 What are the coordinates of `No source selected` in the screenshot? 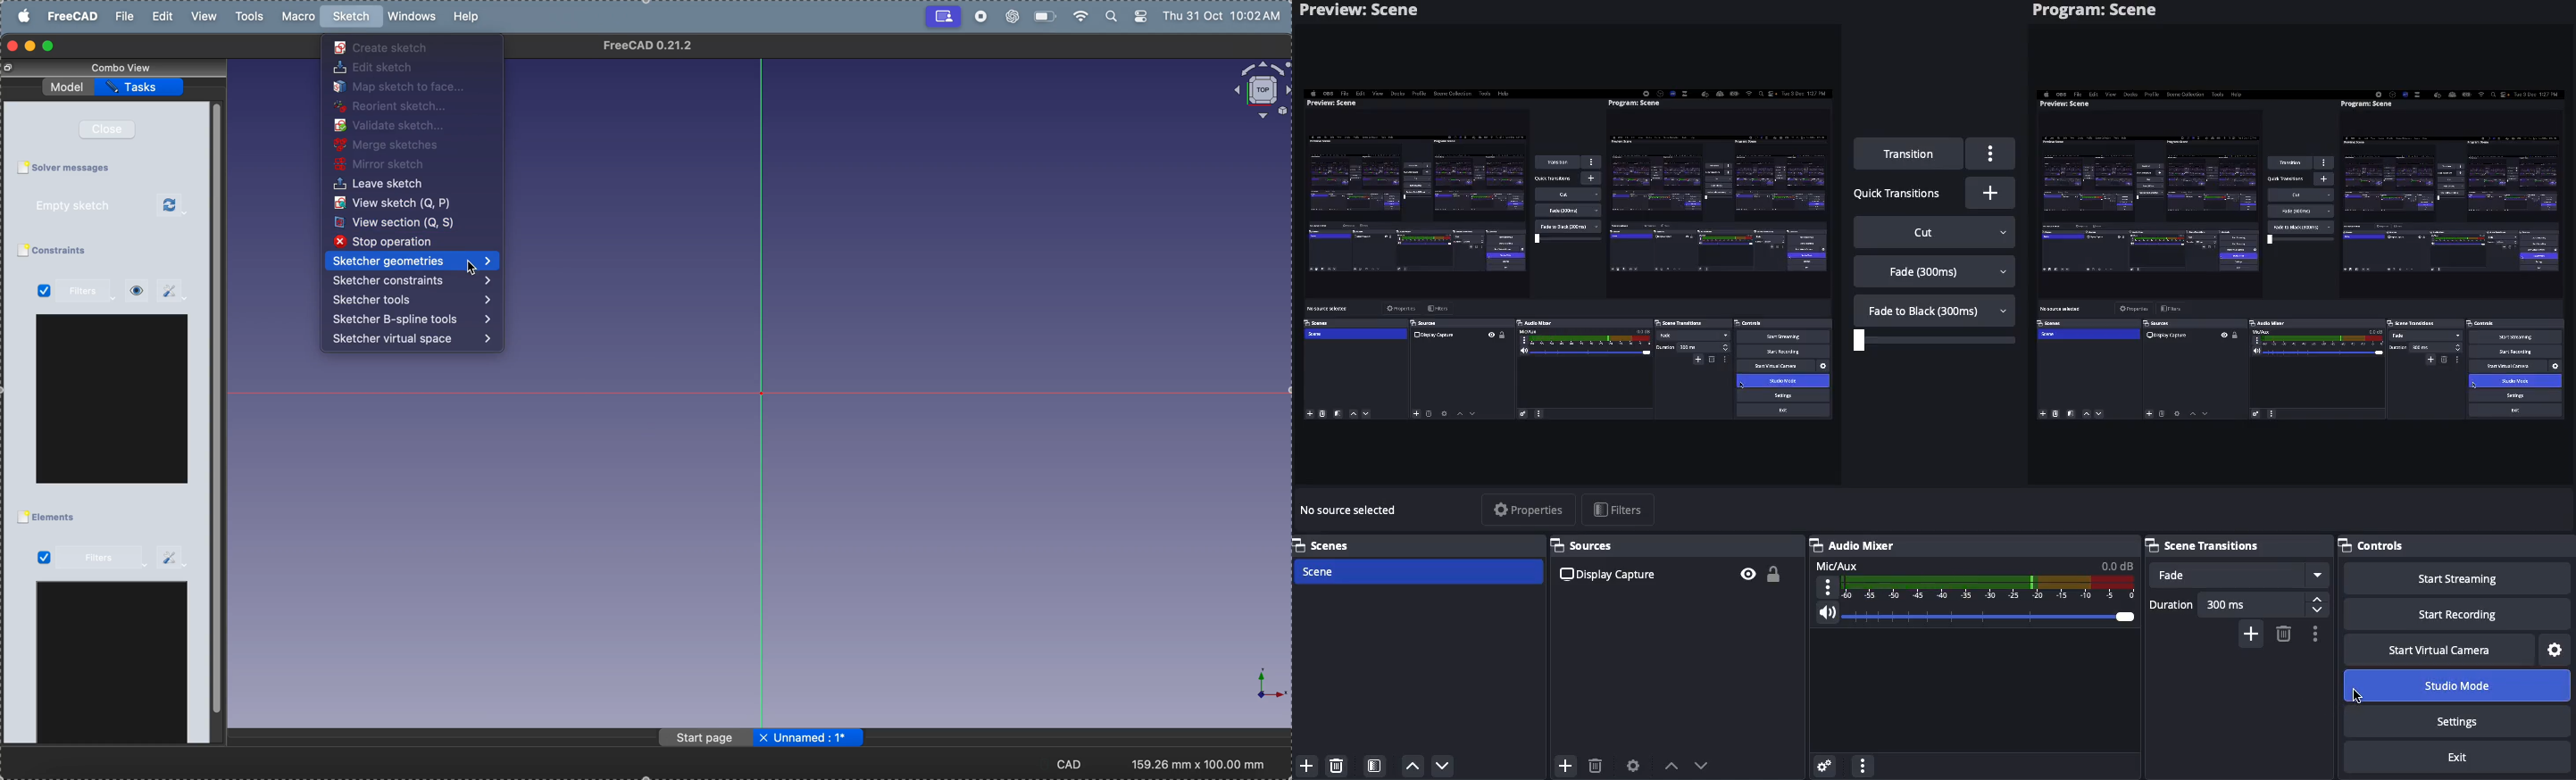 It's located at (1353, 510).